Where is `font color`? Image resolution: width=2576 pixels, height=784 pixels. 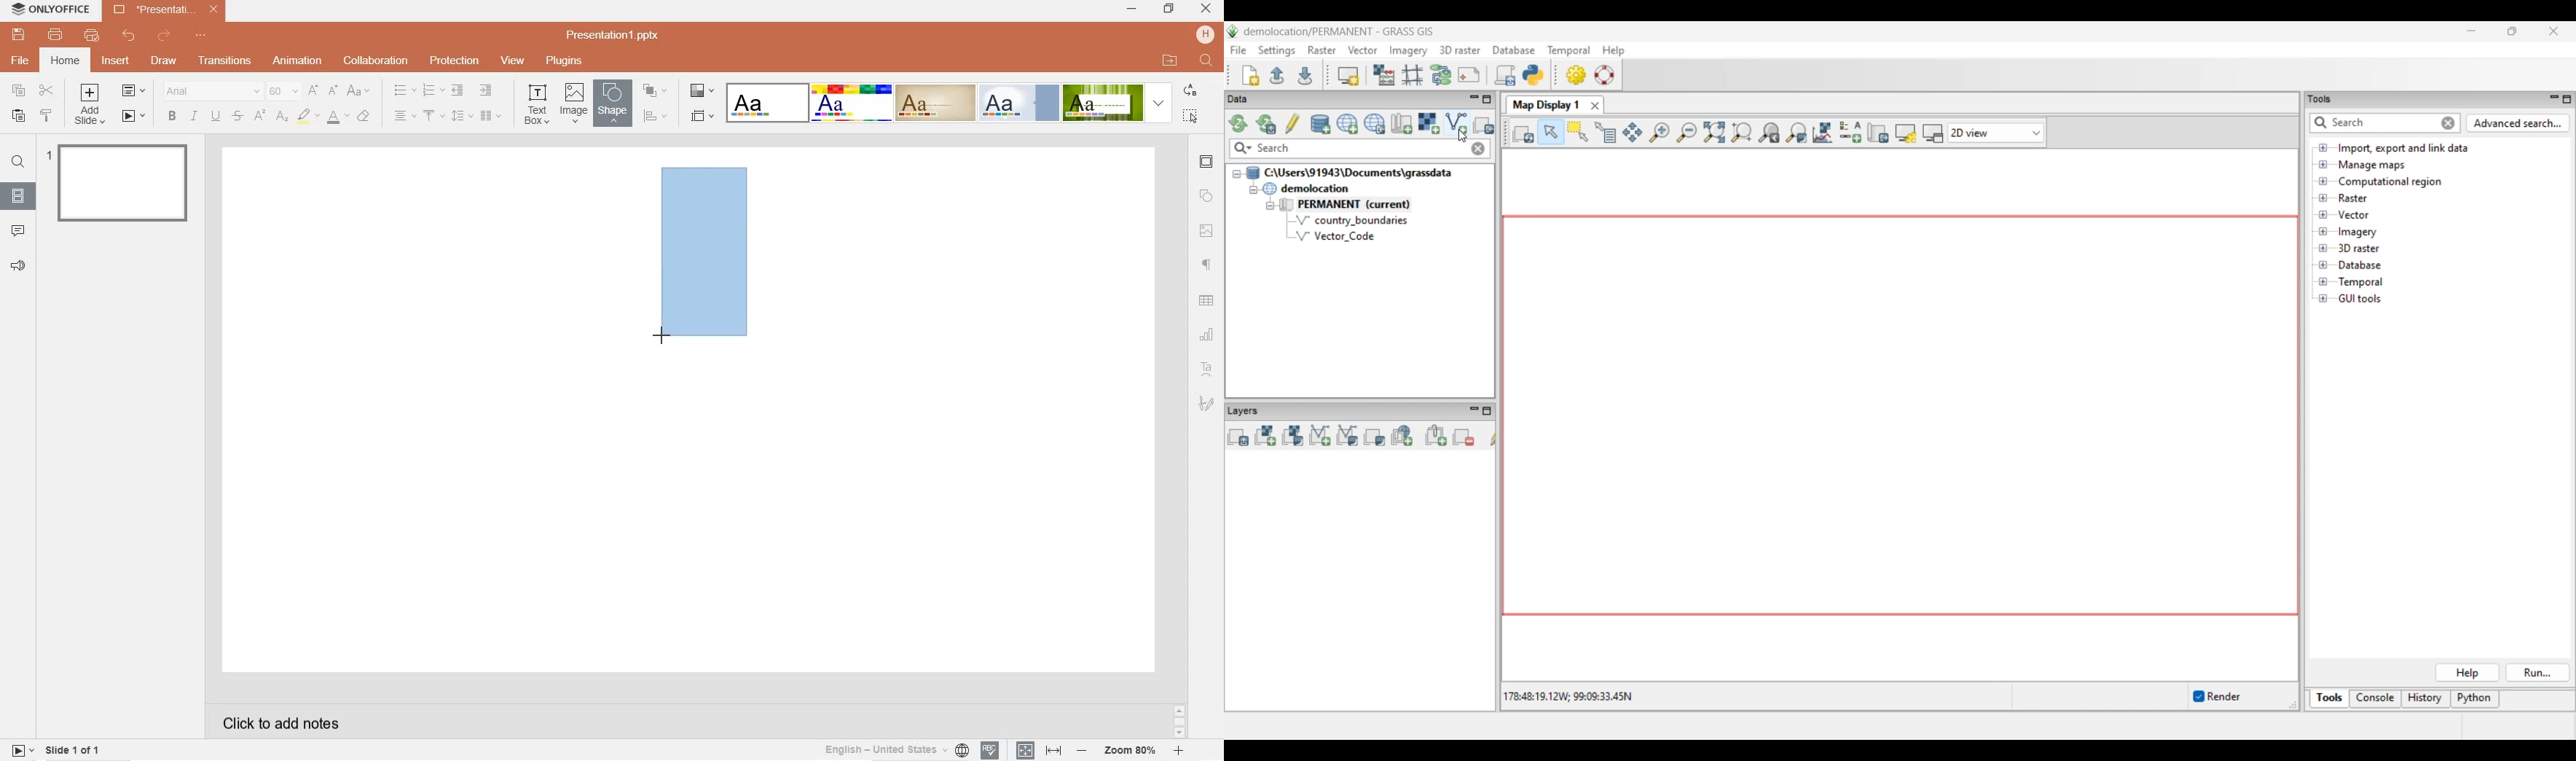
font color is located at coordinates (338, 120).